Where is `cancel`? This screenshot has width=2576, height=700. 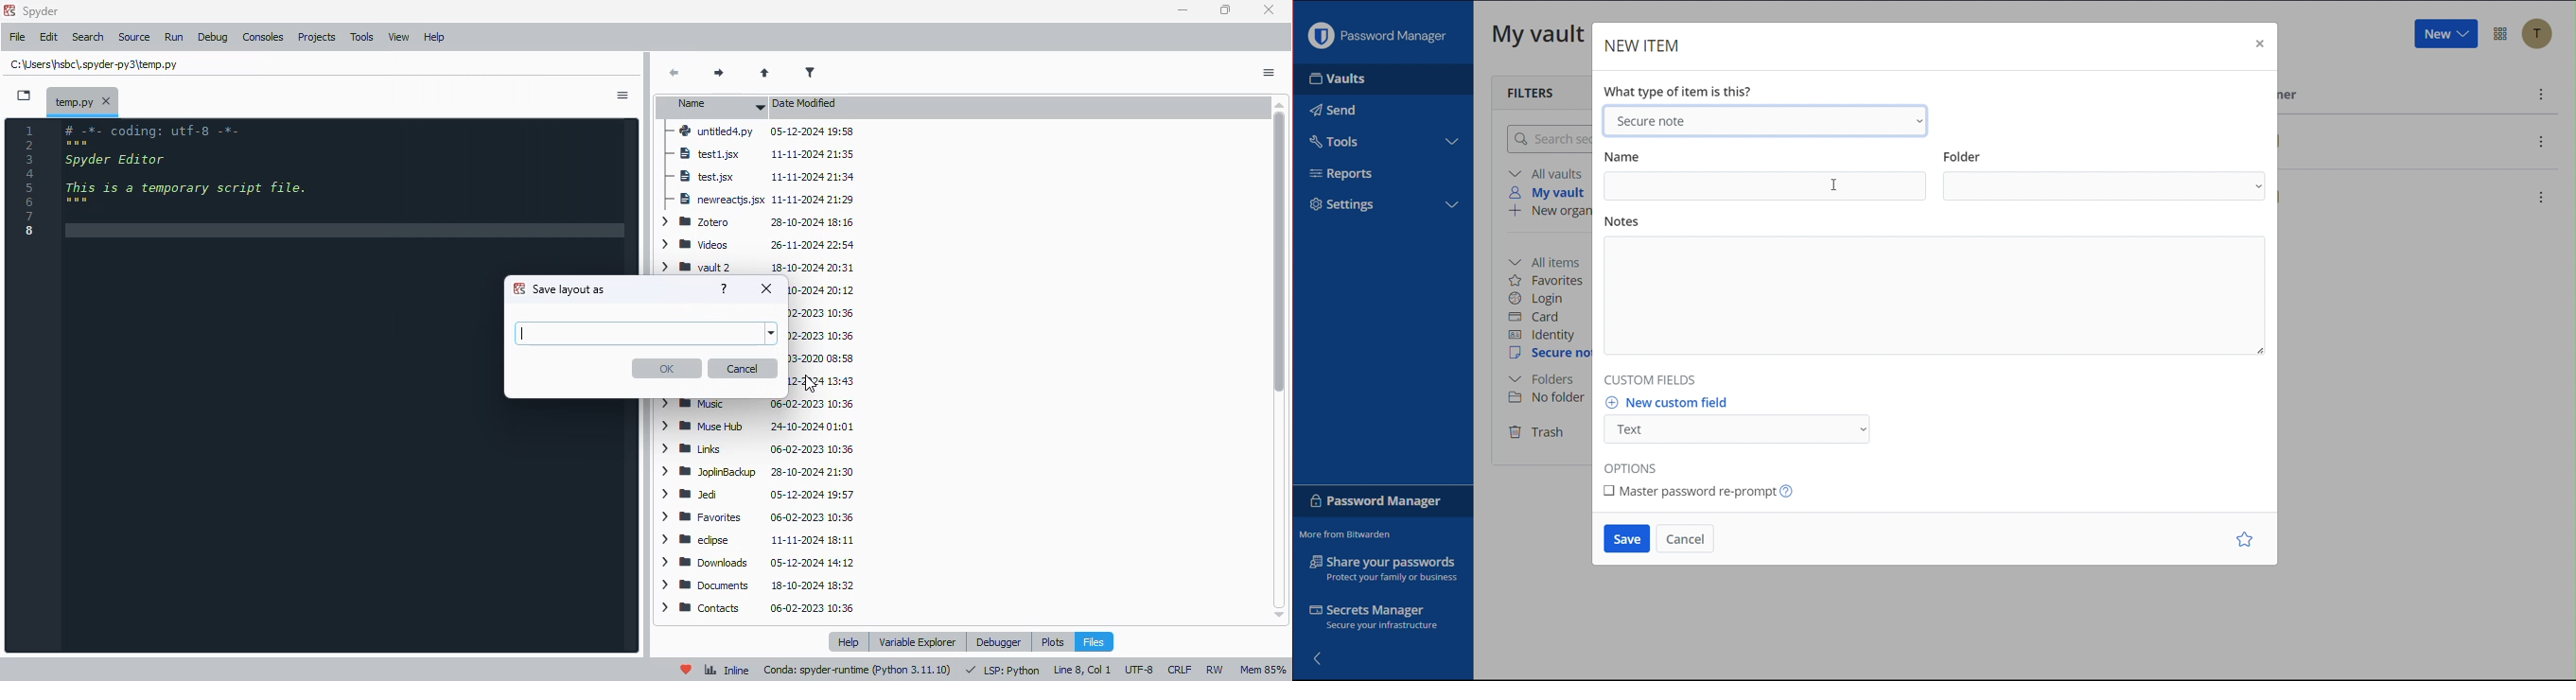
cancel is located at coordinates (743, 368).